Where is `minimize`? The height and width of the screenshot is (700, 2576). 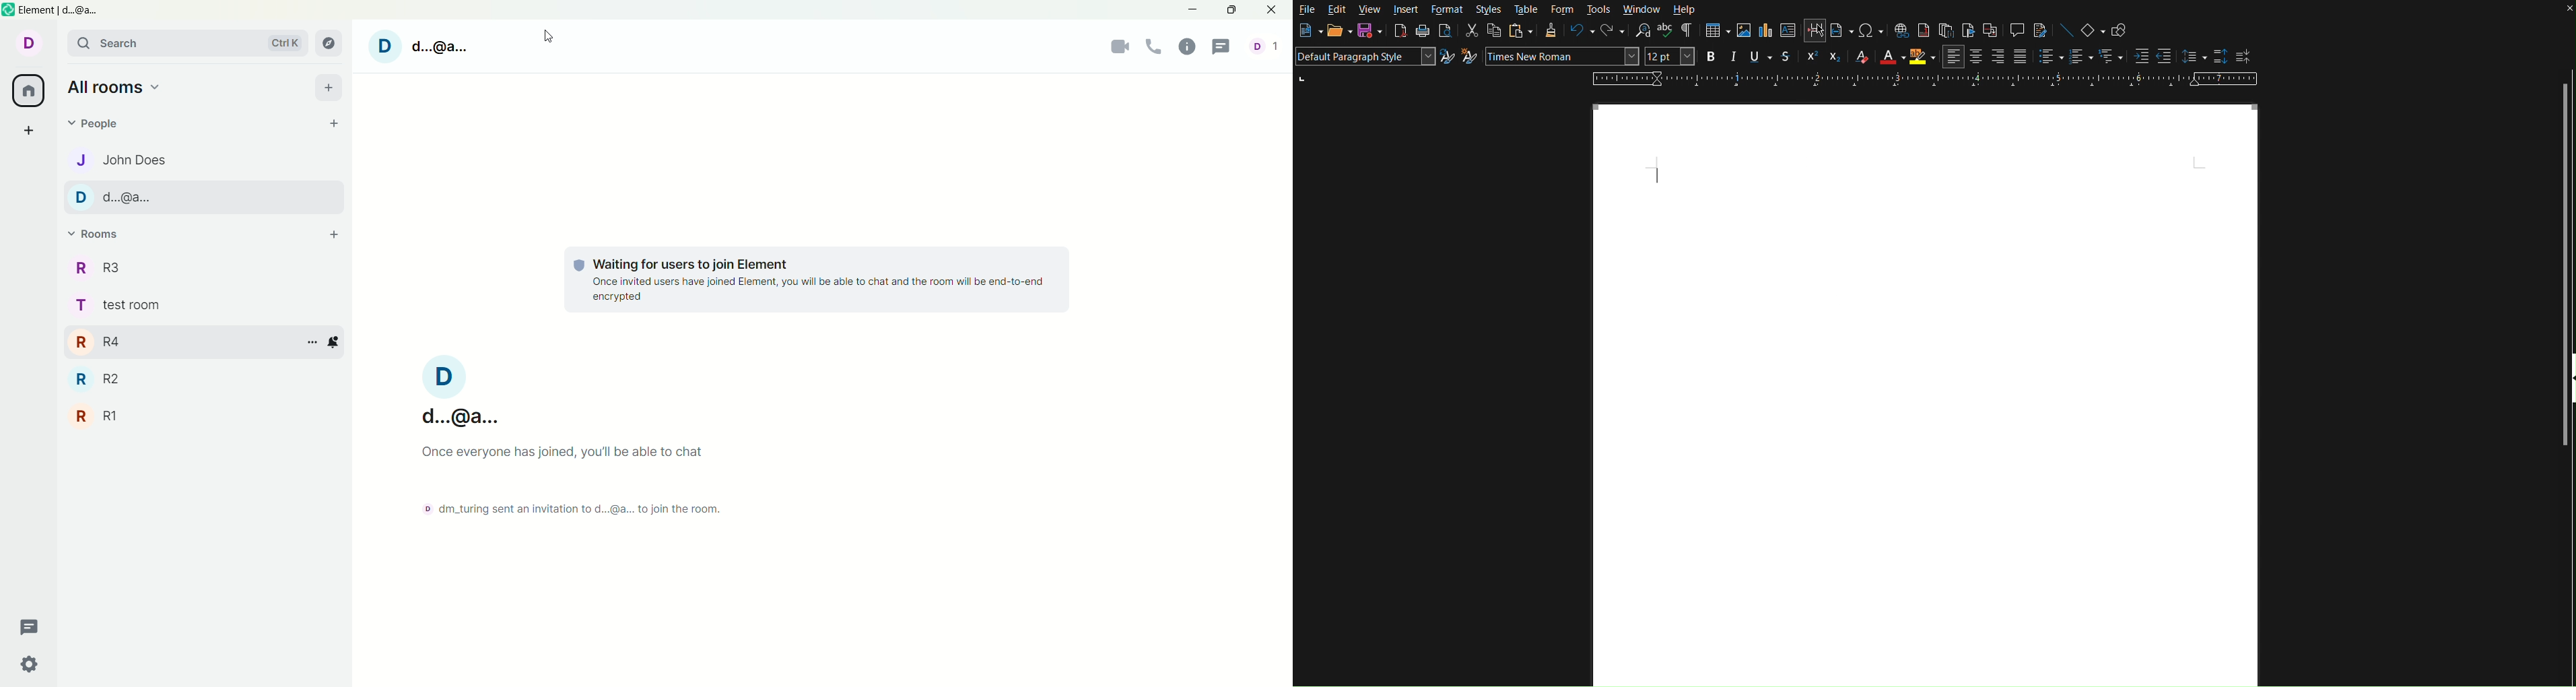 minimize is located at coordinates (1190, 9).